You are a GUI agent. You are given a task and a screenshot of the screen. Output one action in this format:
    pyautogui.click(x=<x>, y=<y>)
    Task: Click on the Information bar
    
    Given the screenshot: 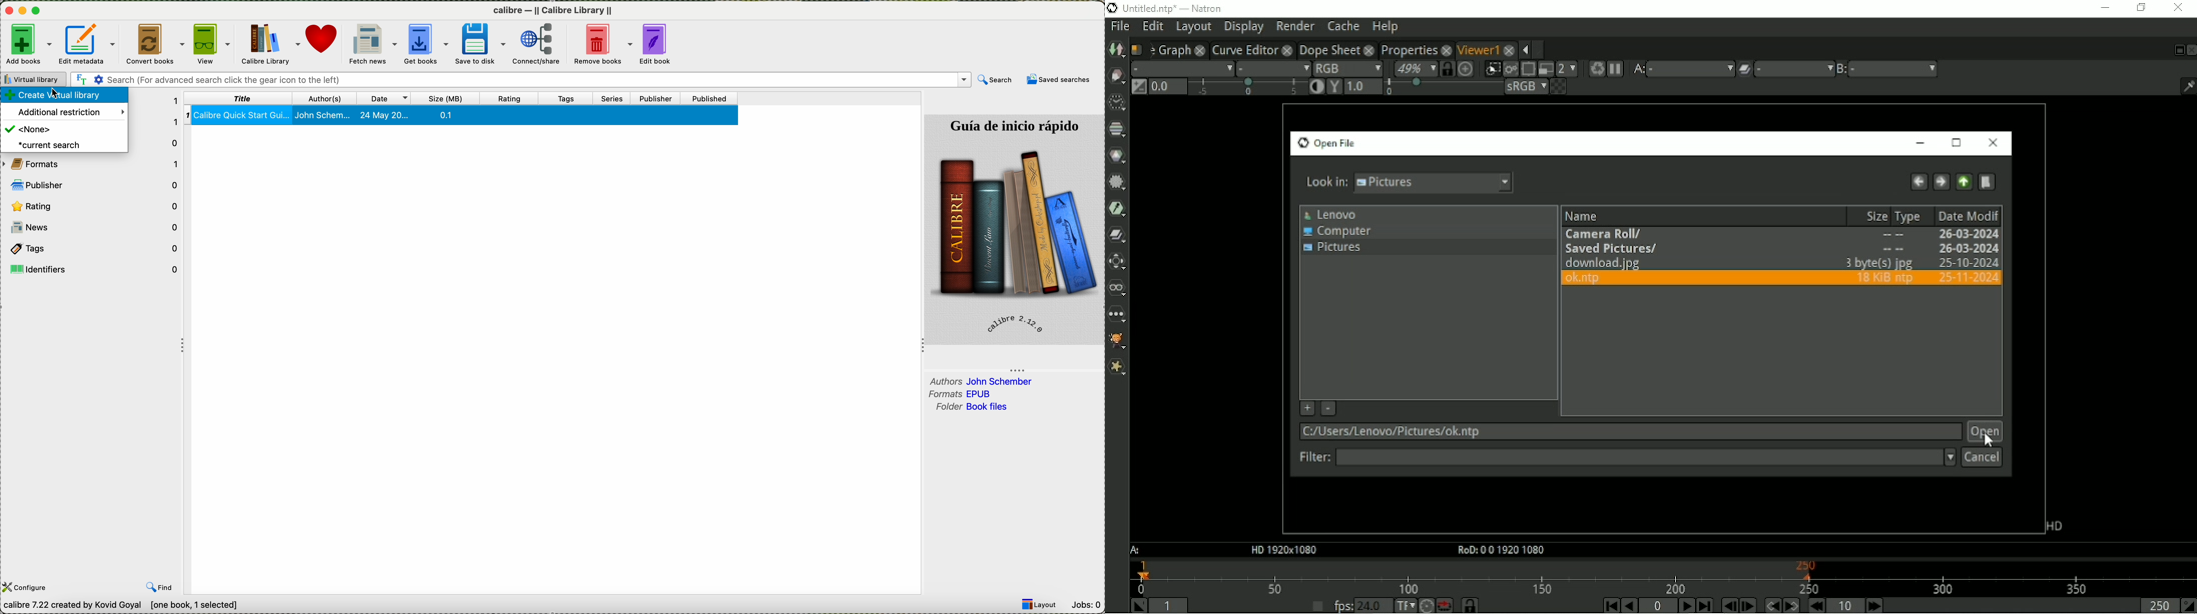 What is the action you would take?
    pyautogui.click(x=2184, y=85)
    